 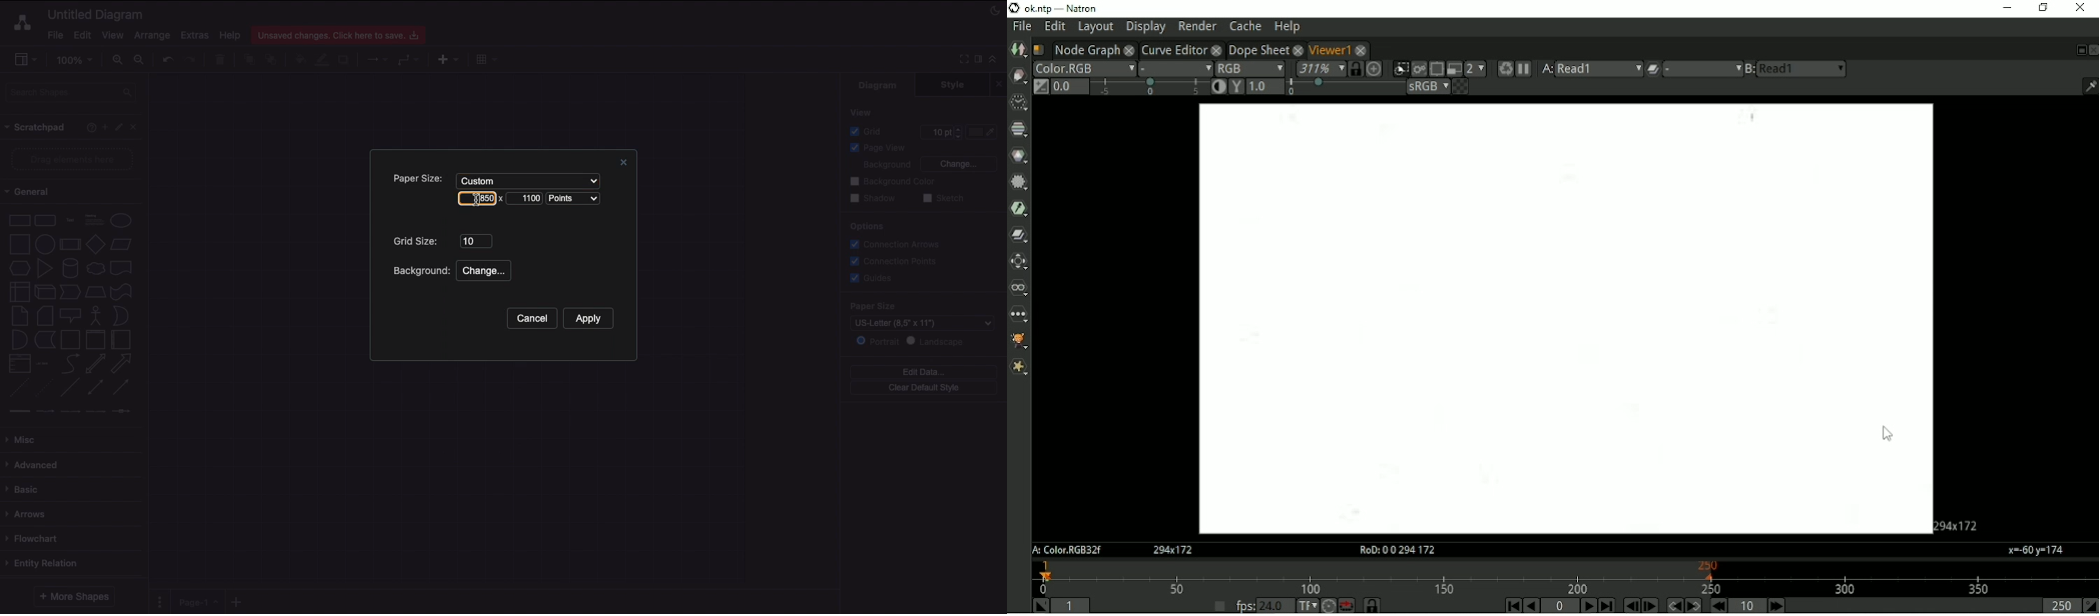 I want to click on Table, so click(x=485, y=58).